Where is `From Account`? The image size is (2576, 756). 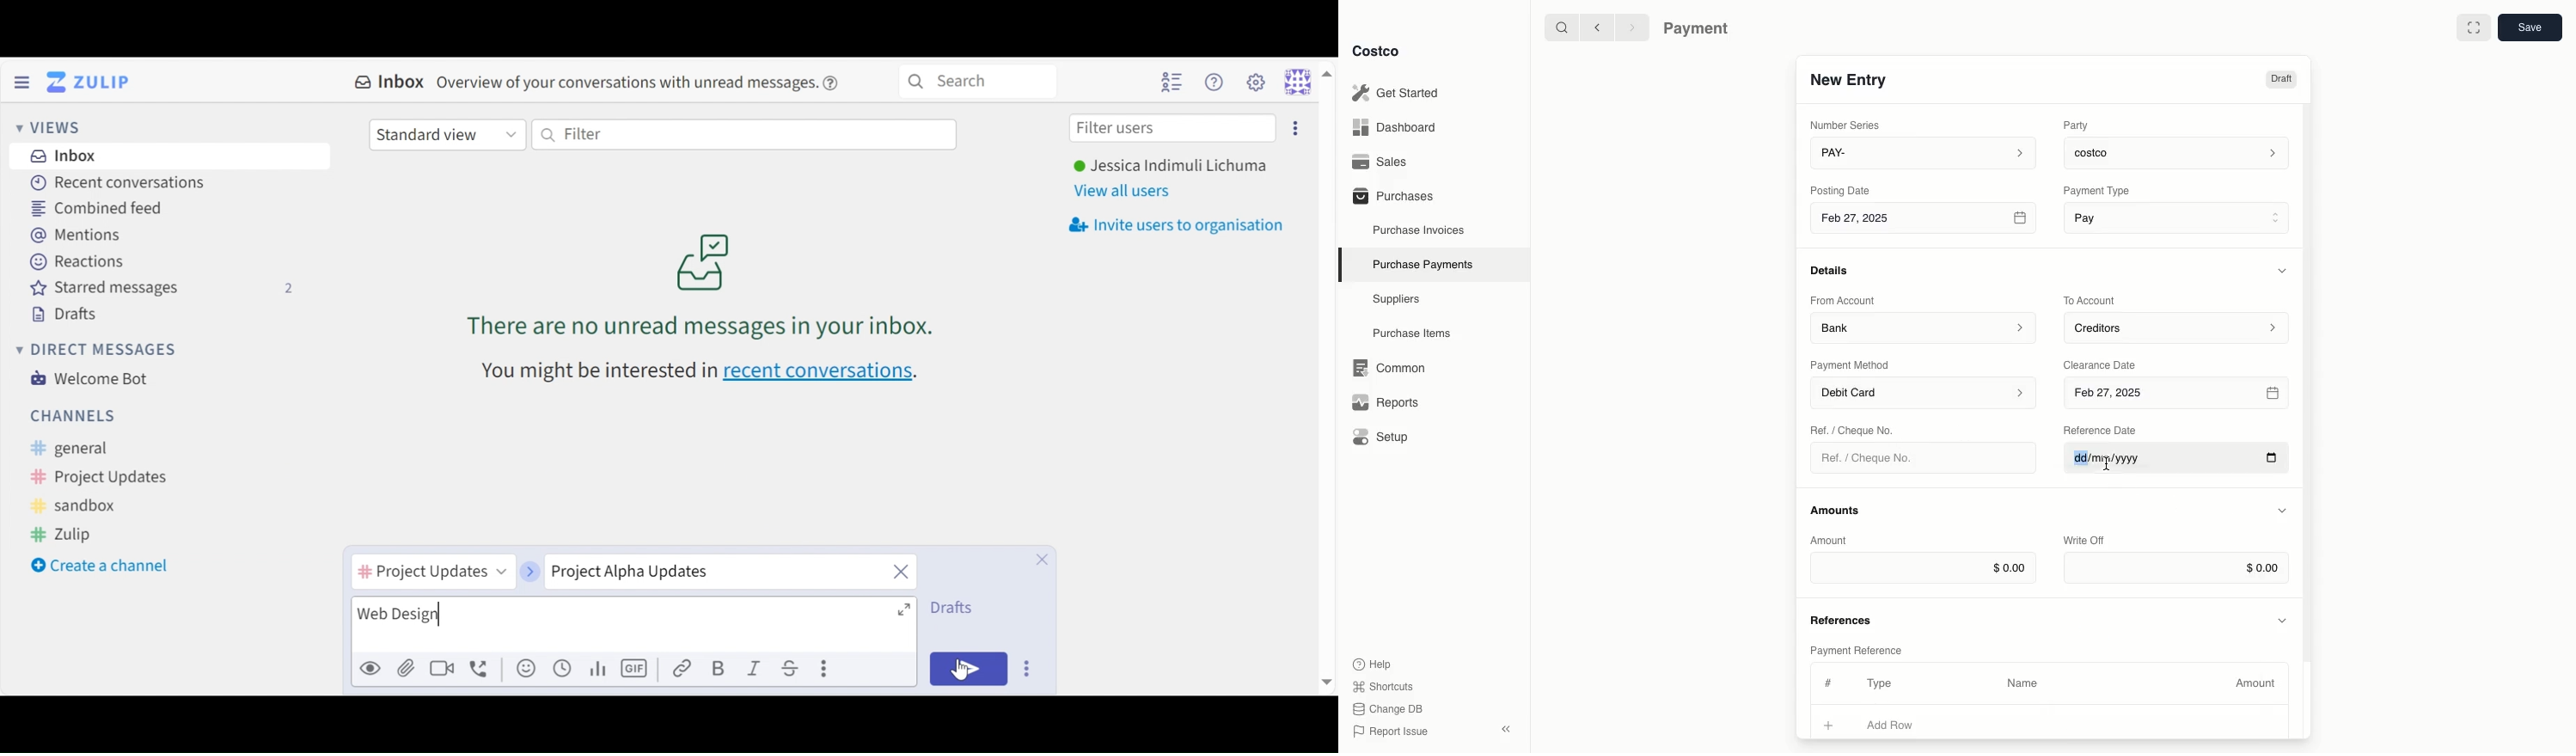 From Account is located at coordinates (1843, 300).